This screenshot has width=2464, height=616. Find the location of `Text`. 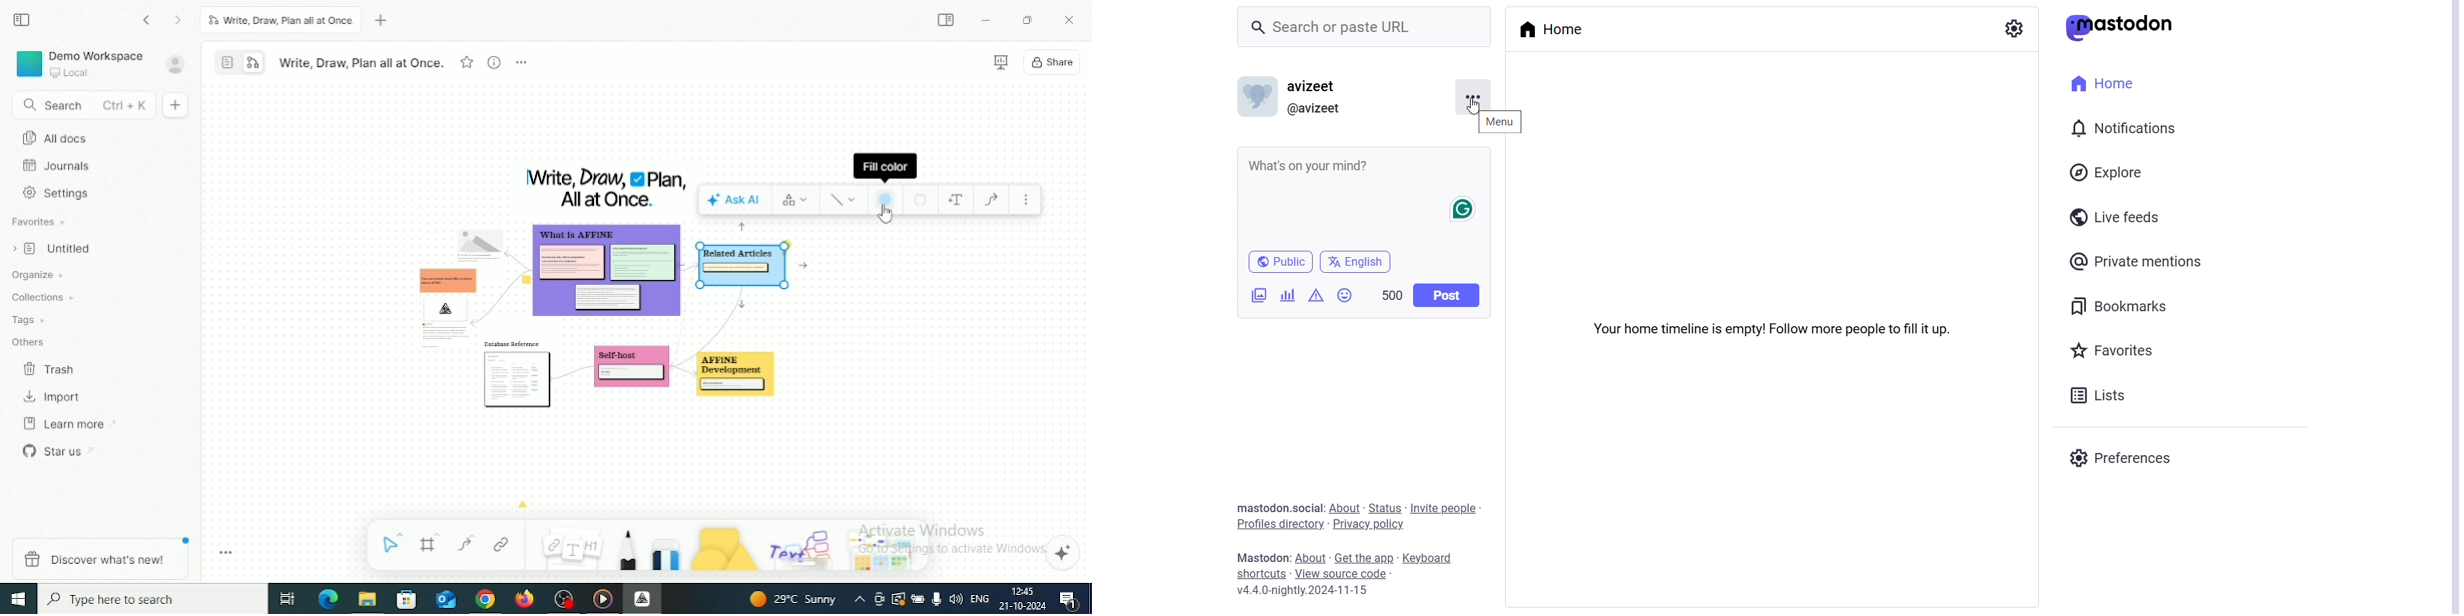

Text is located at coordinates (1262, 557).